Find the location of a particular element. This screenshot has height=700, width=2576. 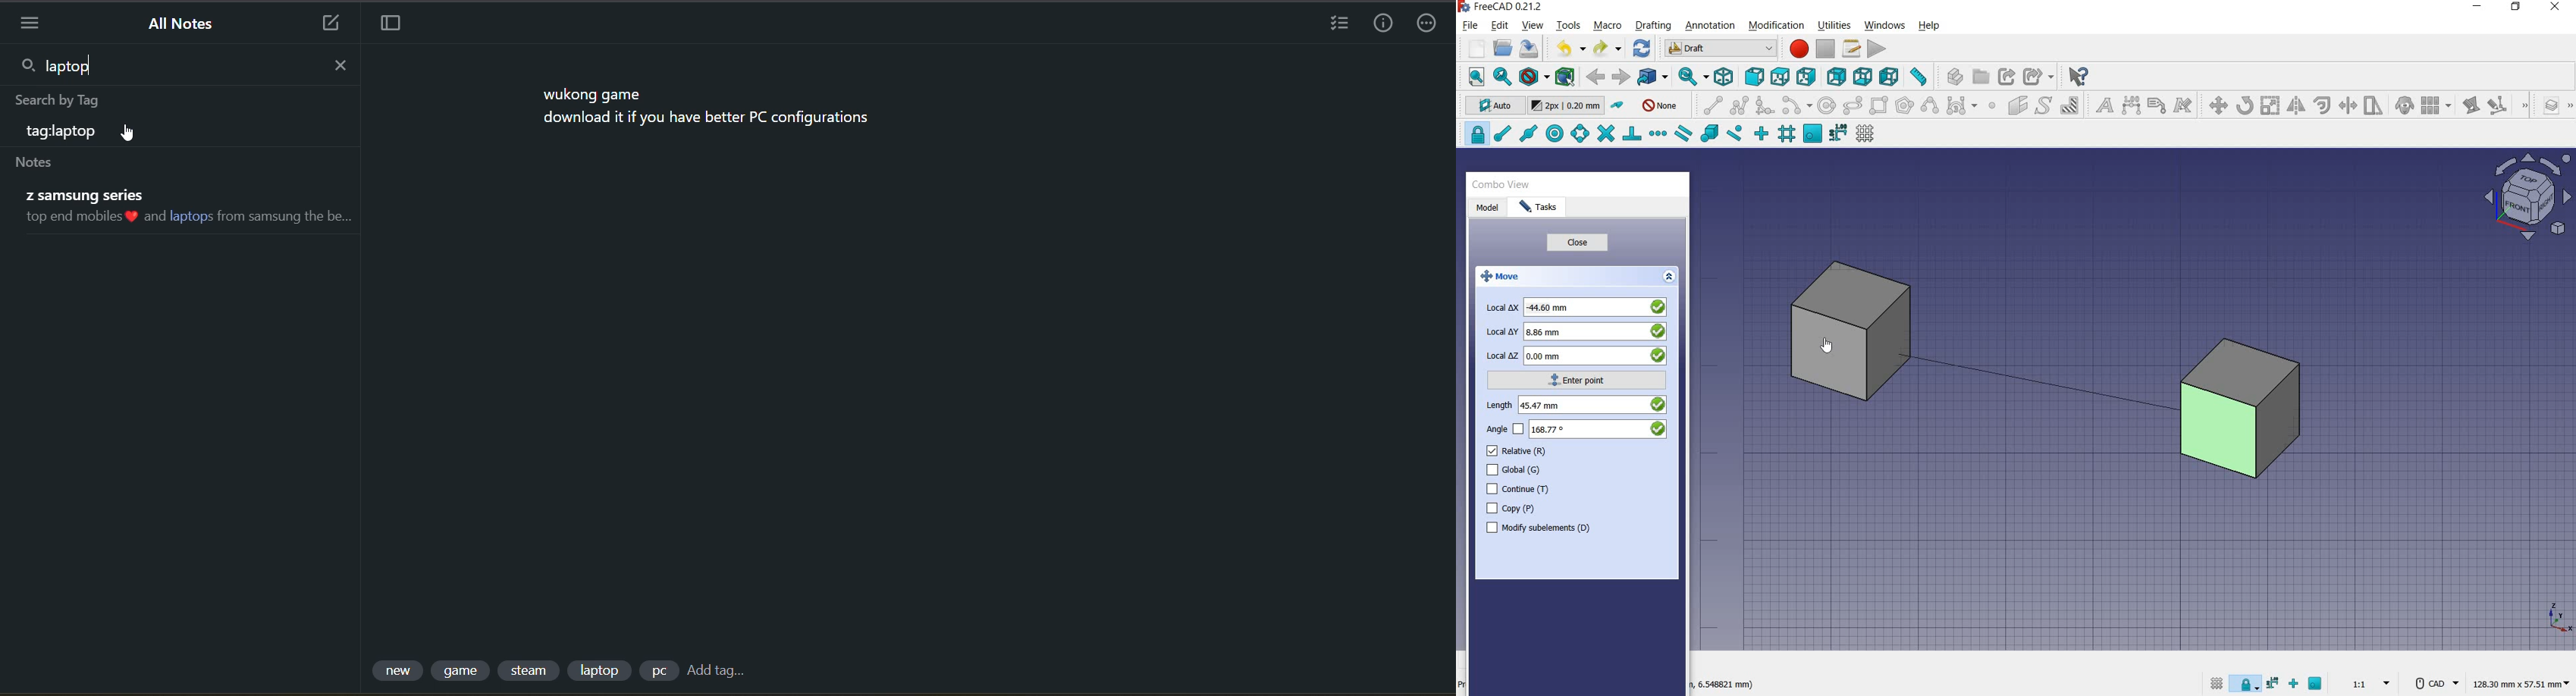

front is located at coordinates (1753, 77).